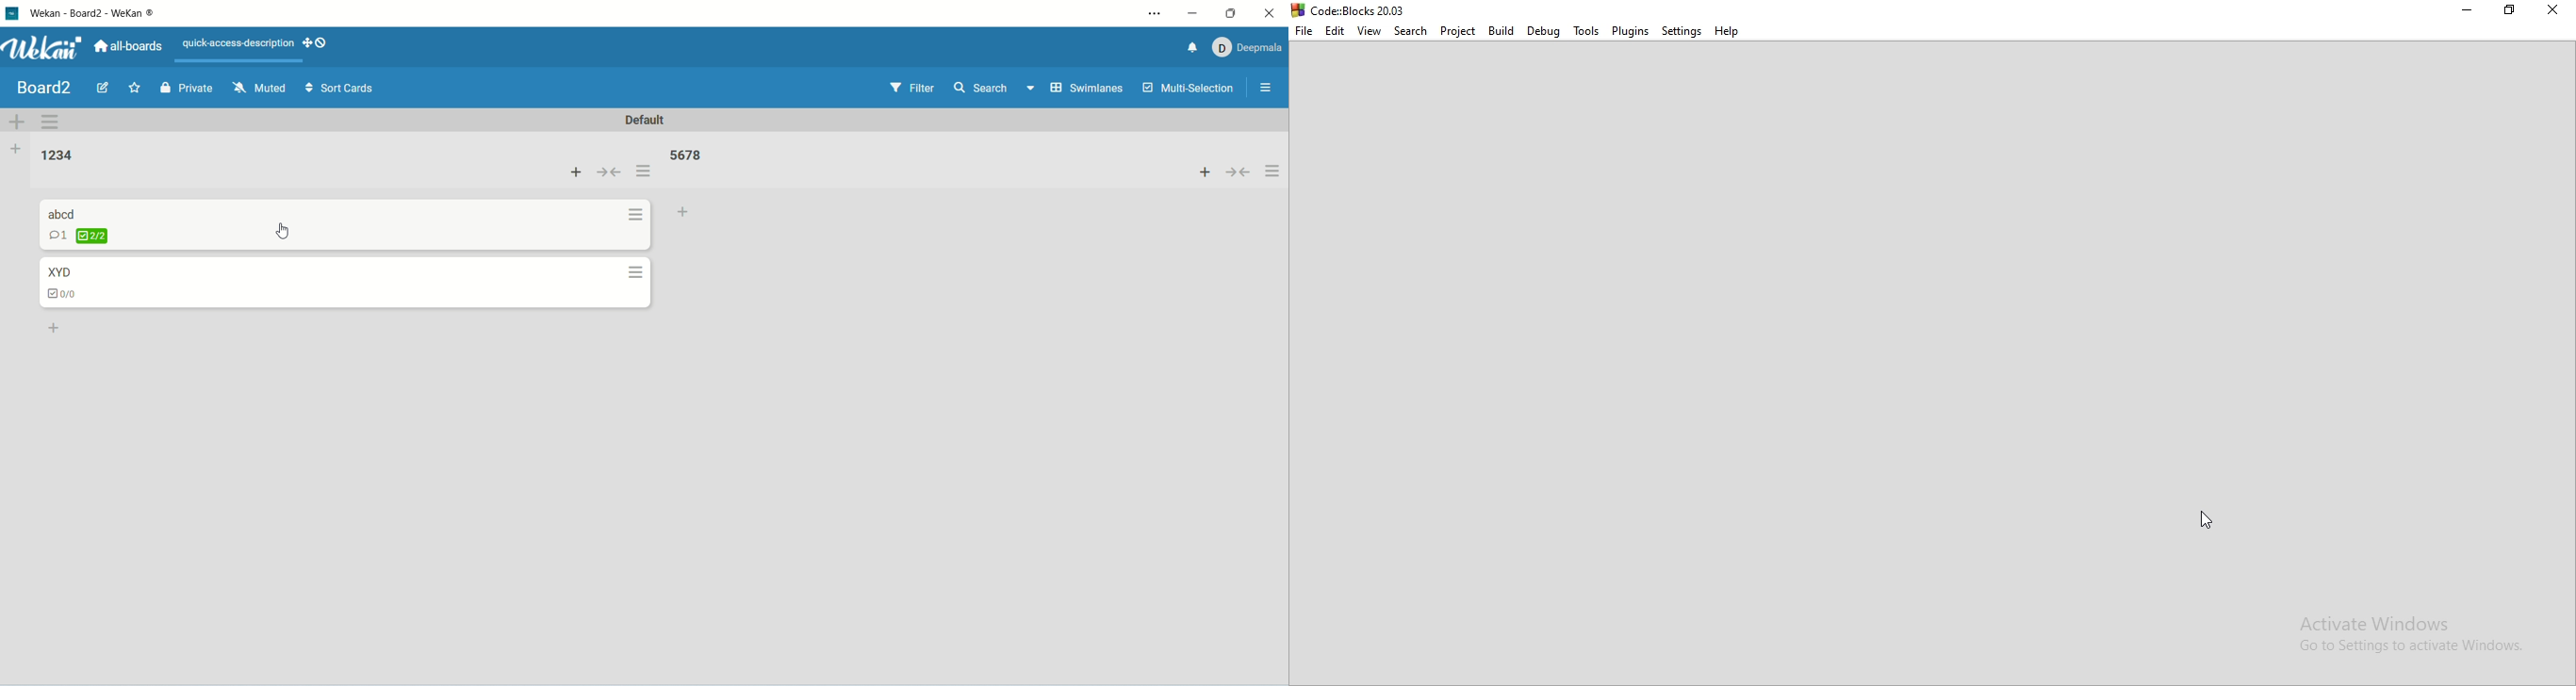 This screenshot has width=2576, height=700. Describe the element at coordinates (1270, 86) in the screenshot. I see `options` at that location.